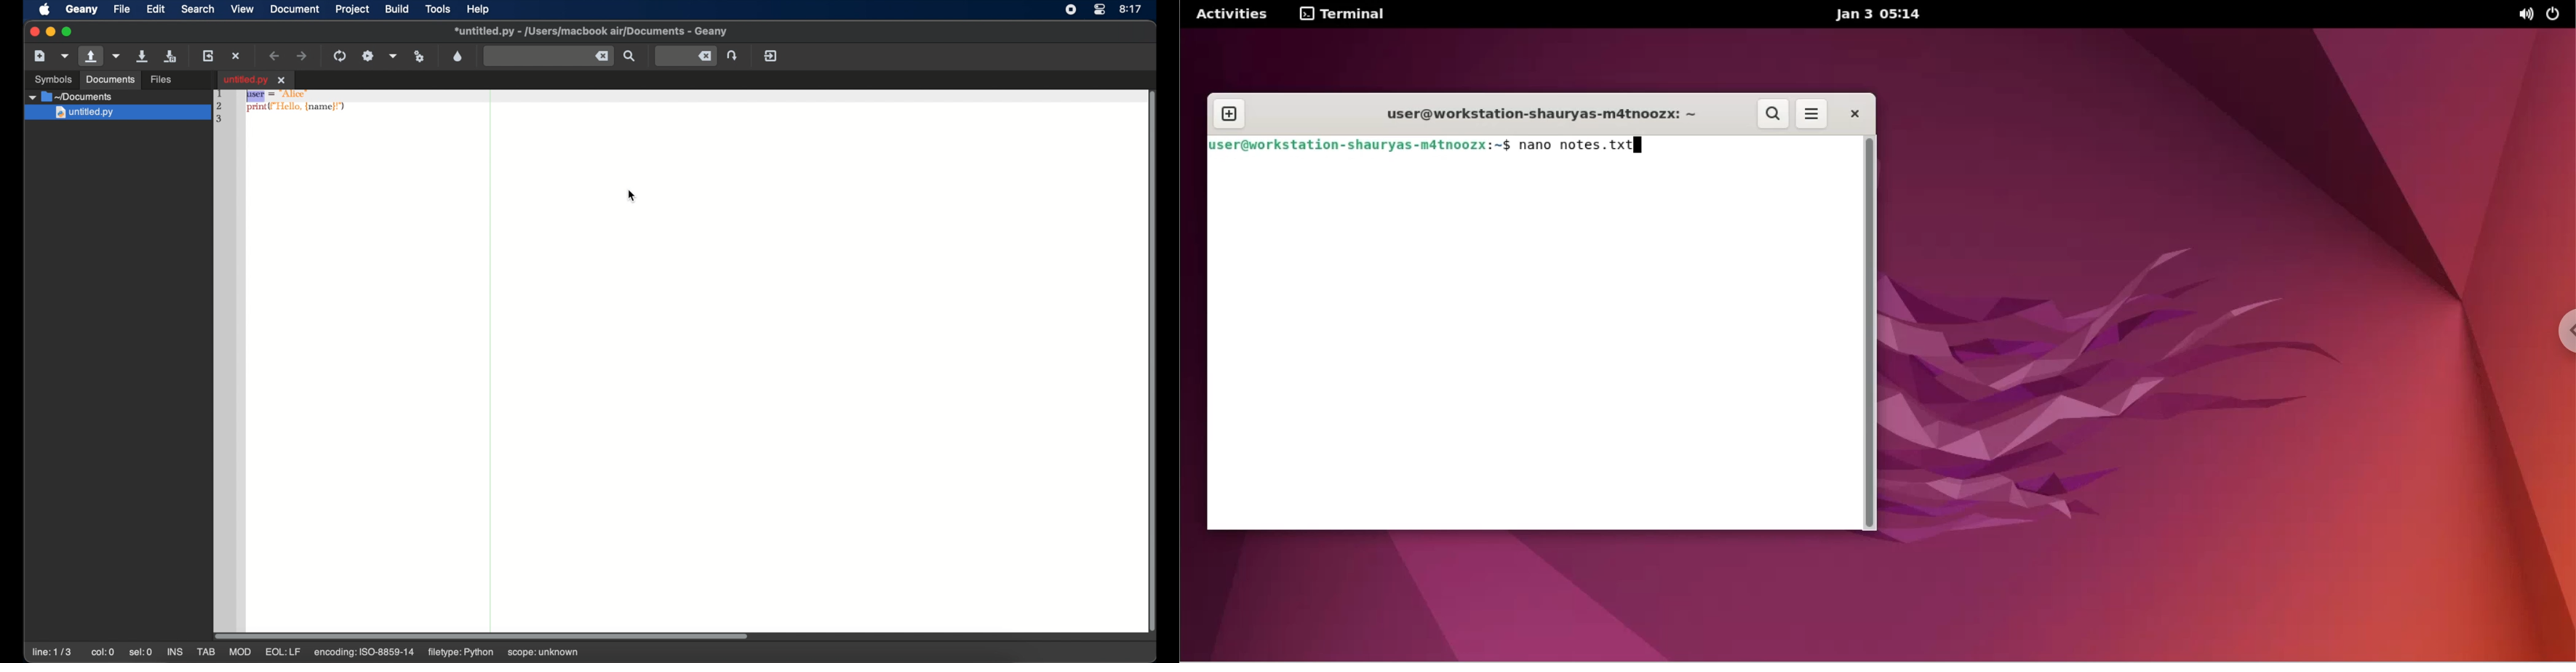  I want to click on symbols, so click(54, 79).